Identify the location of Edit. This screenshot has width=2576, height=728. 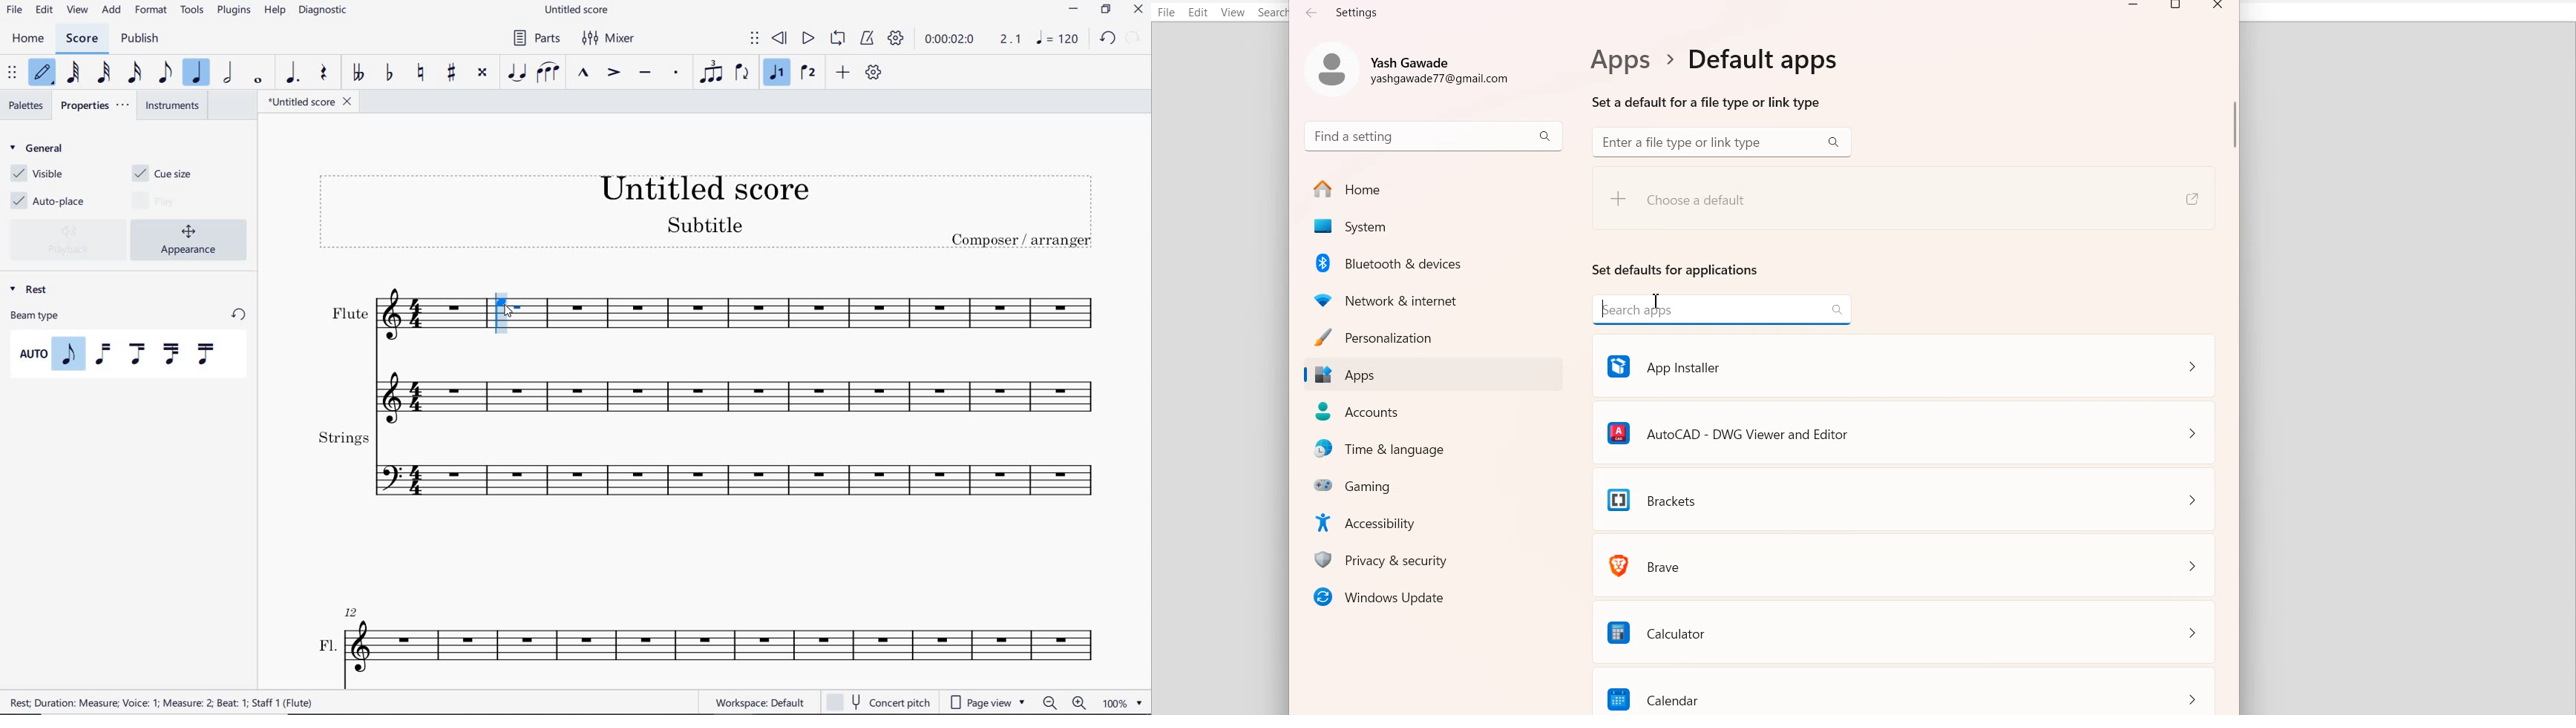
(1199, 12).